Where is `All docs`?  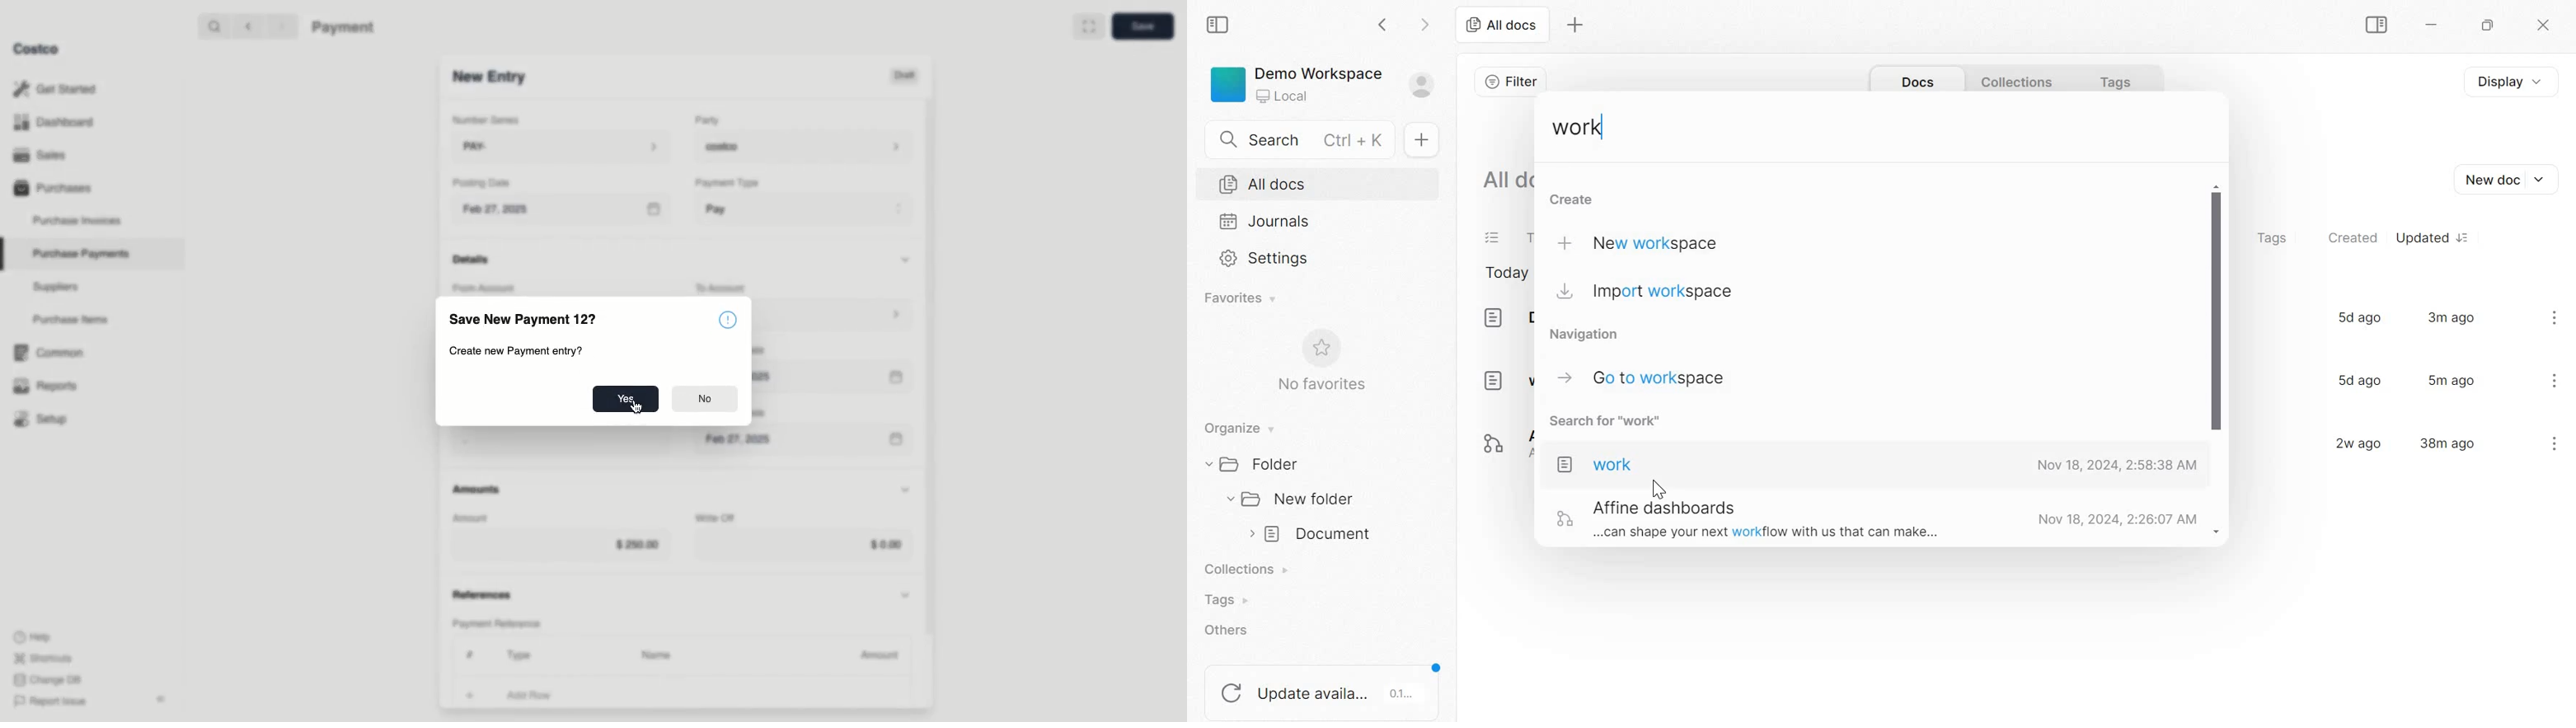 All docs is located at coordinates (1263, 184).